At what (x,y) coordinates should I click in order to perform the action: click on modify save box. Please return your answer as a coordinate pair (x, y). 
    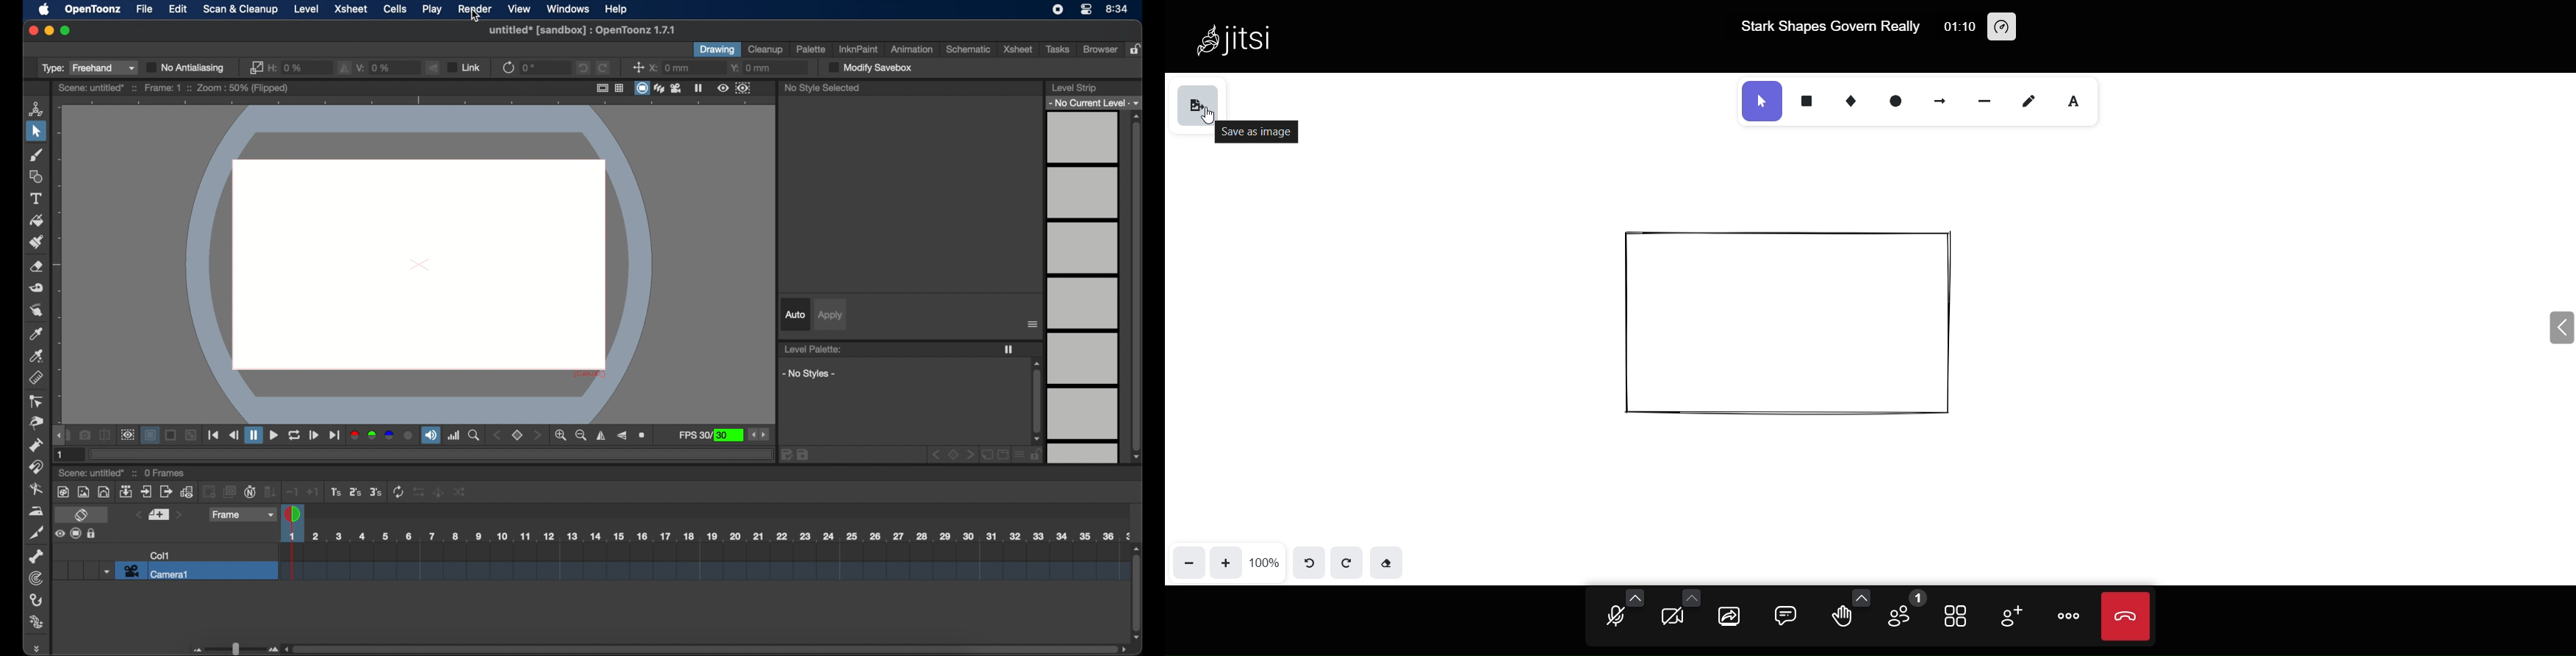
    Looking at the image, I should click on (869, 67).